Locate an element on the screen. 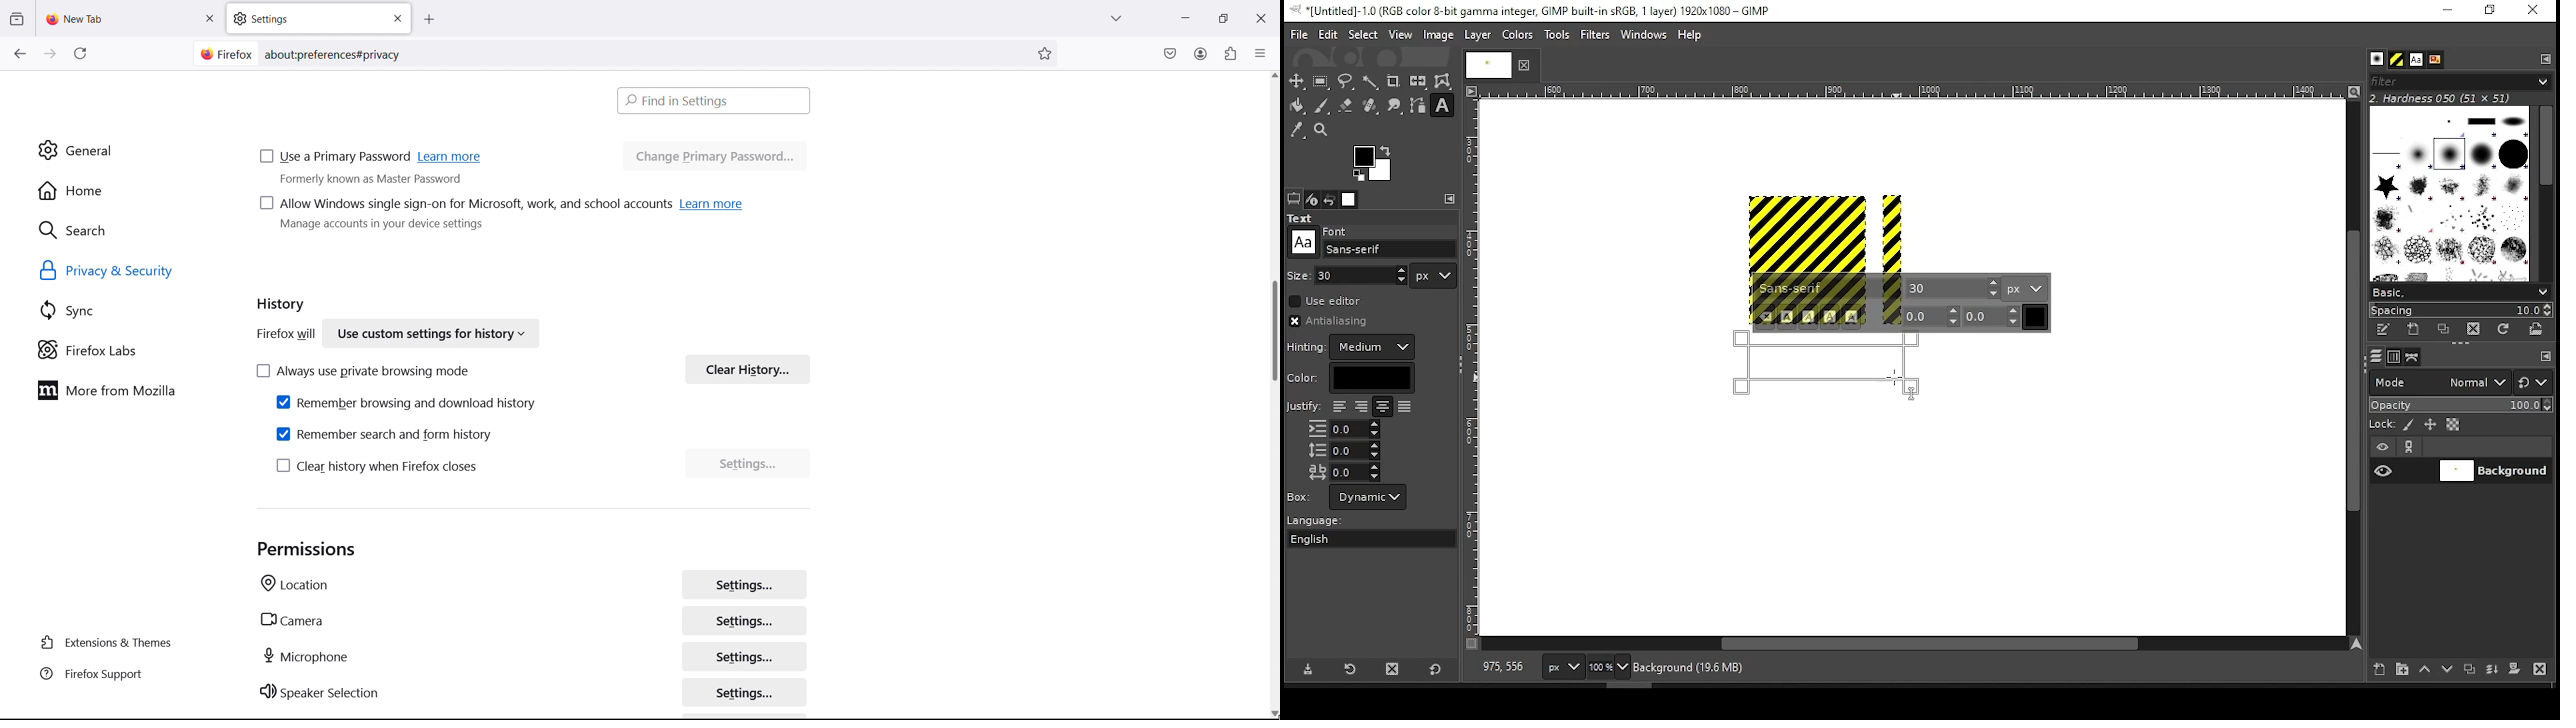 Image resolution: width=2576 pixels, height=728 pixels. create a new brush is located at coordinates (2416, 329).